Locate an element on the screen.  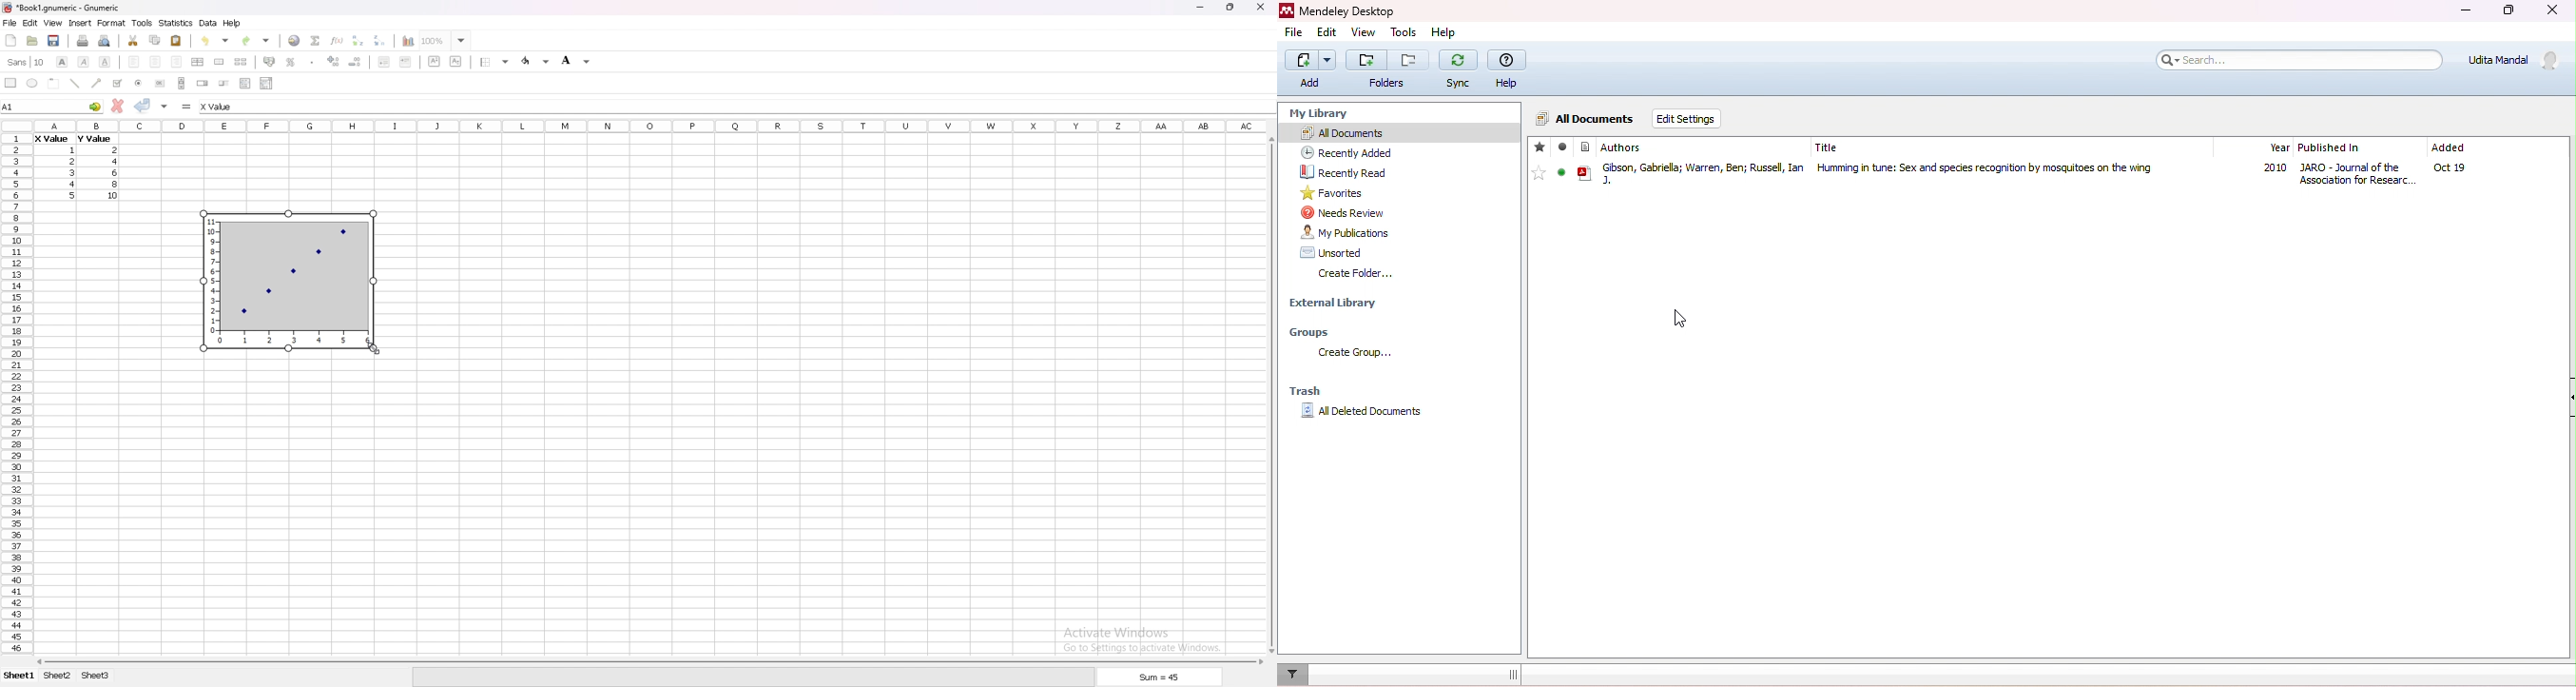
Udita Mandal is located at coordinates (2513, 58).